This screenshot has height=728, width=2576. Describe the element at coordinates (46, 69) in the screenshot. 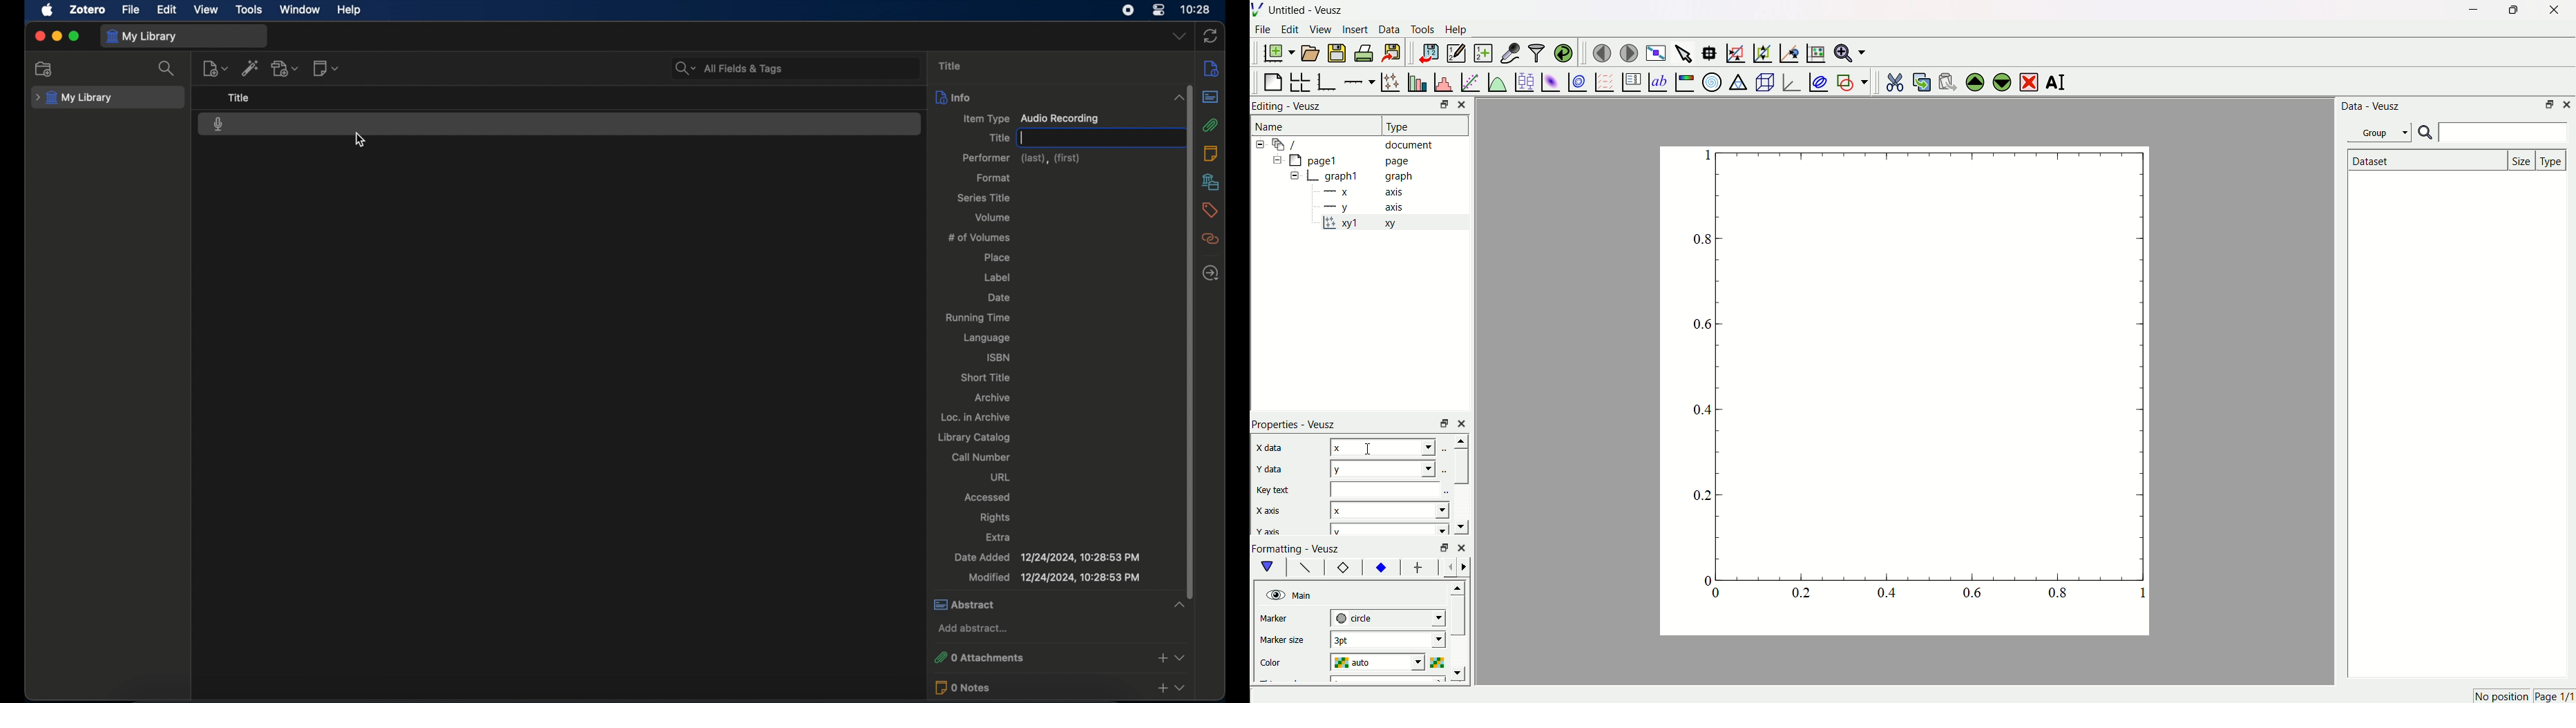

I see `new collection` at that location.